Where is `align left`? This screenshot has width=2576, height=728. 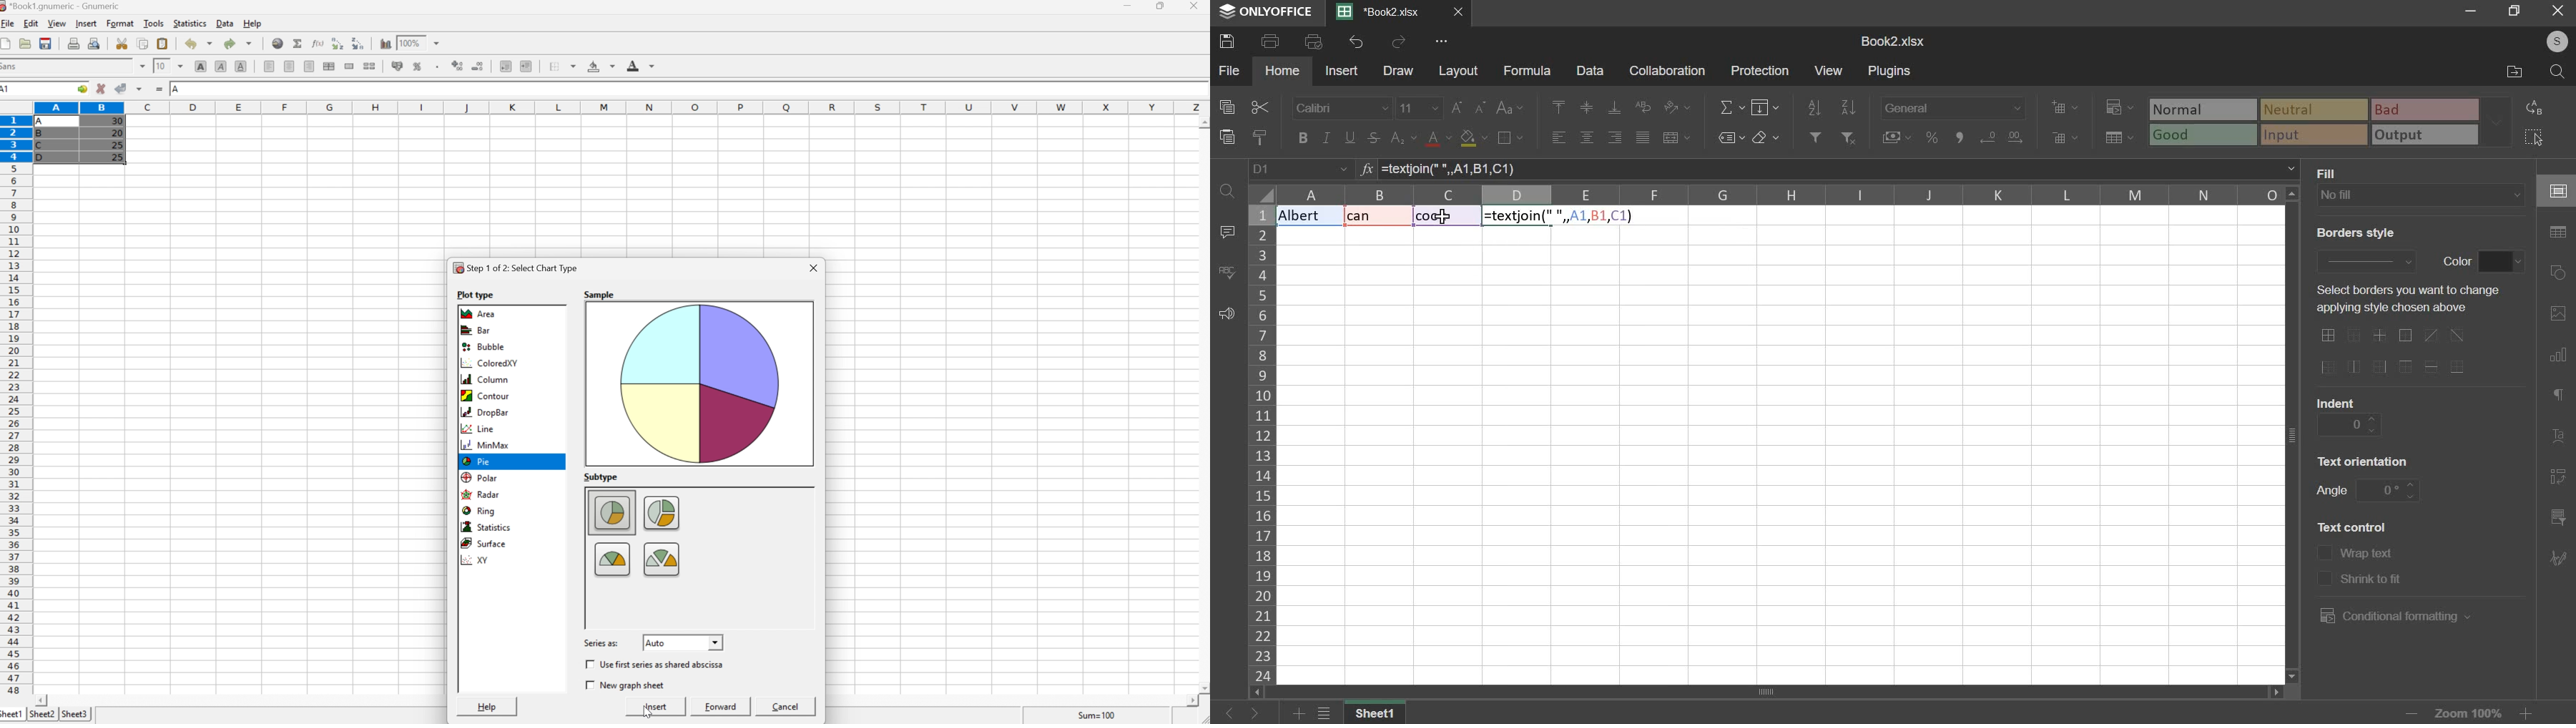
align left is located at coordinates (1559, 139).